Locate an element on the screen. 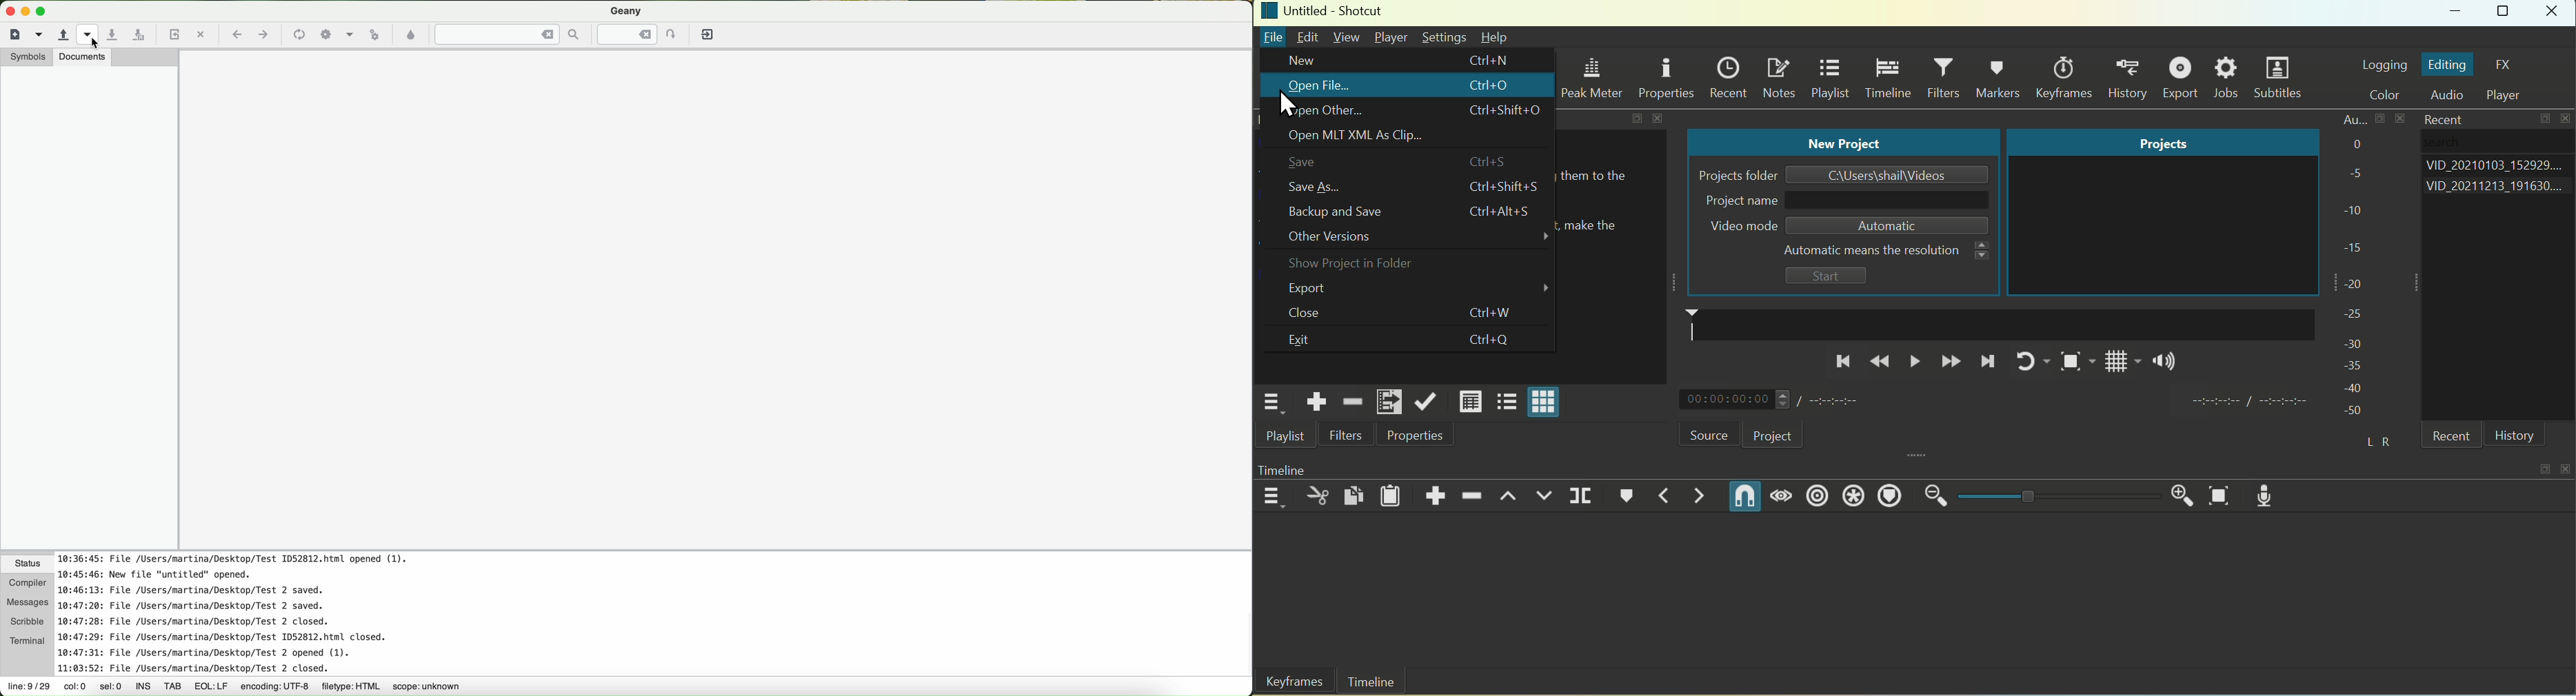  duration is located at coordinates (2246, 402).